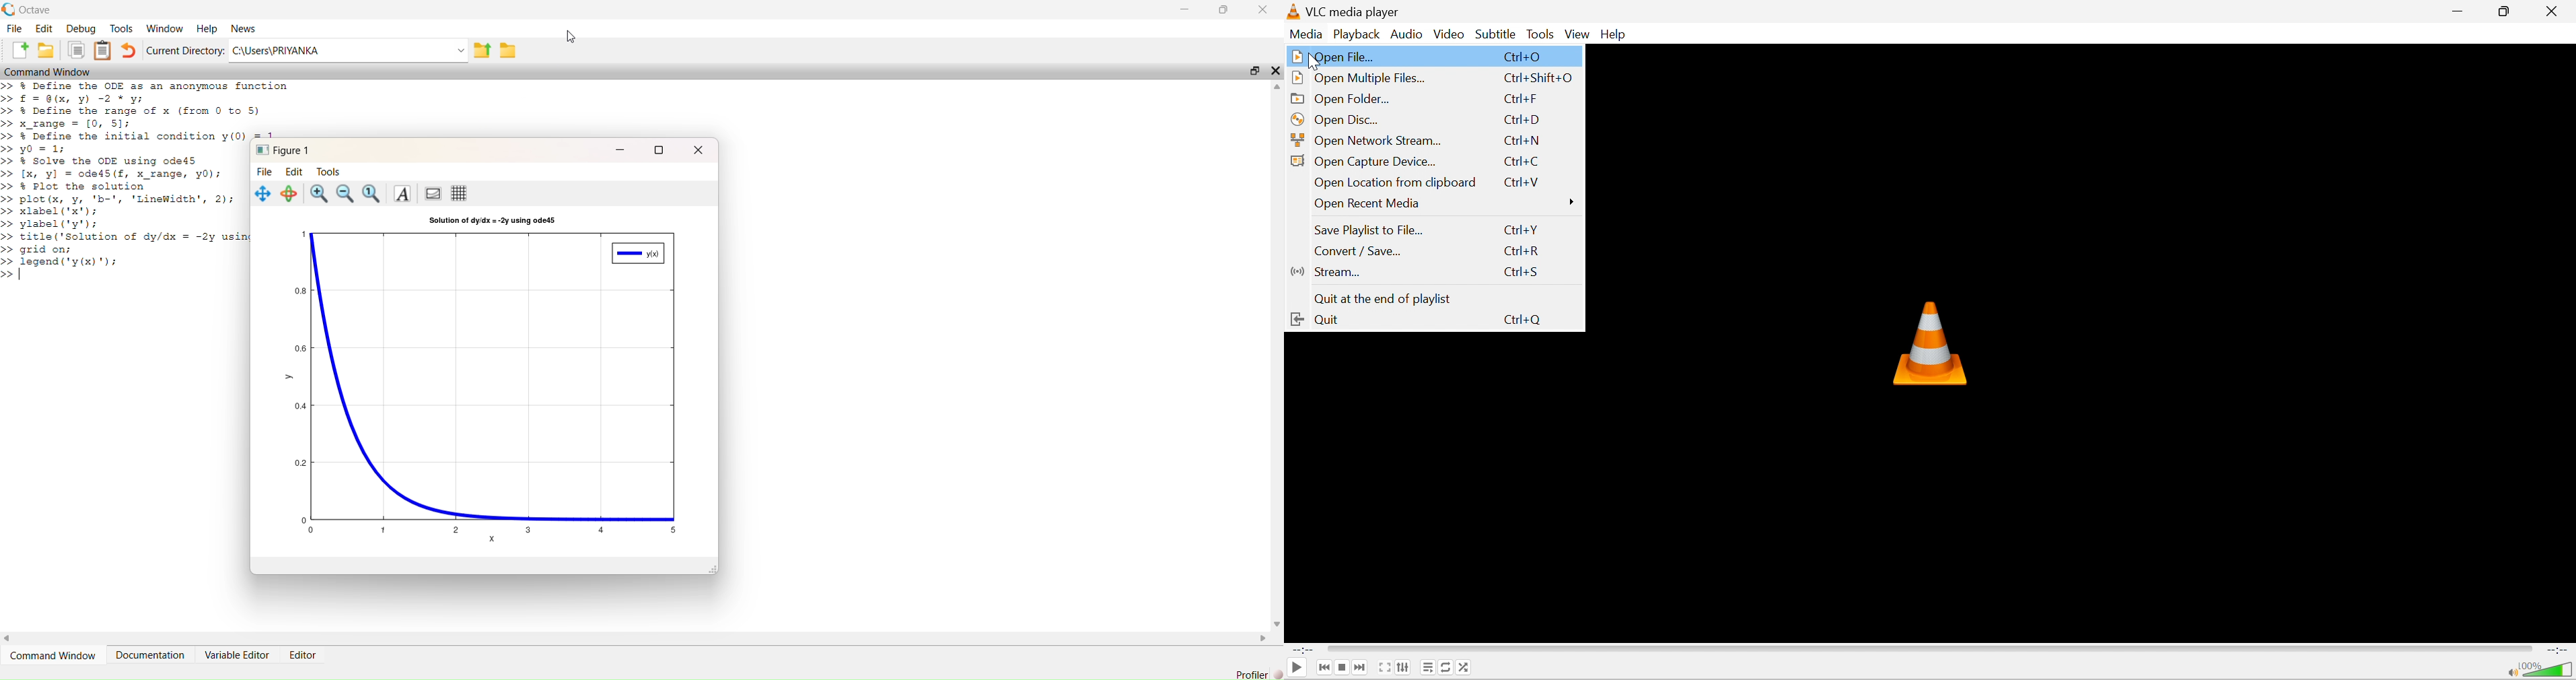 The width and height of the screenshot is (2576, 700). Describe the element at coordinates (290, 377) in the screenshot. I see `y` at that location.